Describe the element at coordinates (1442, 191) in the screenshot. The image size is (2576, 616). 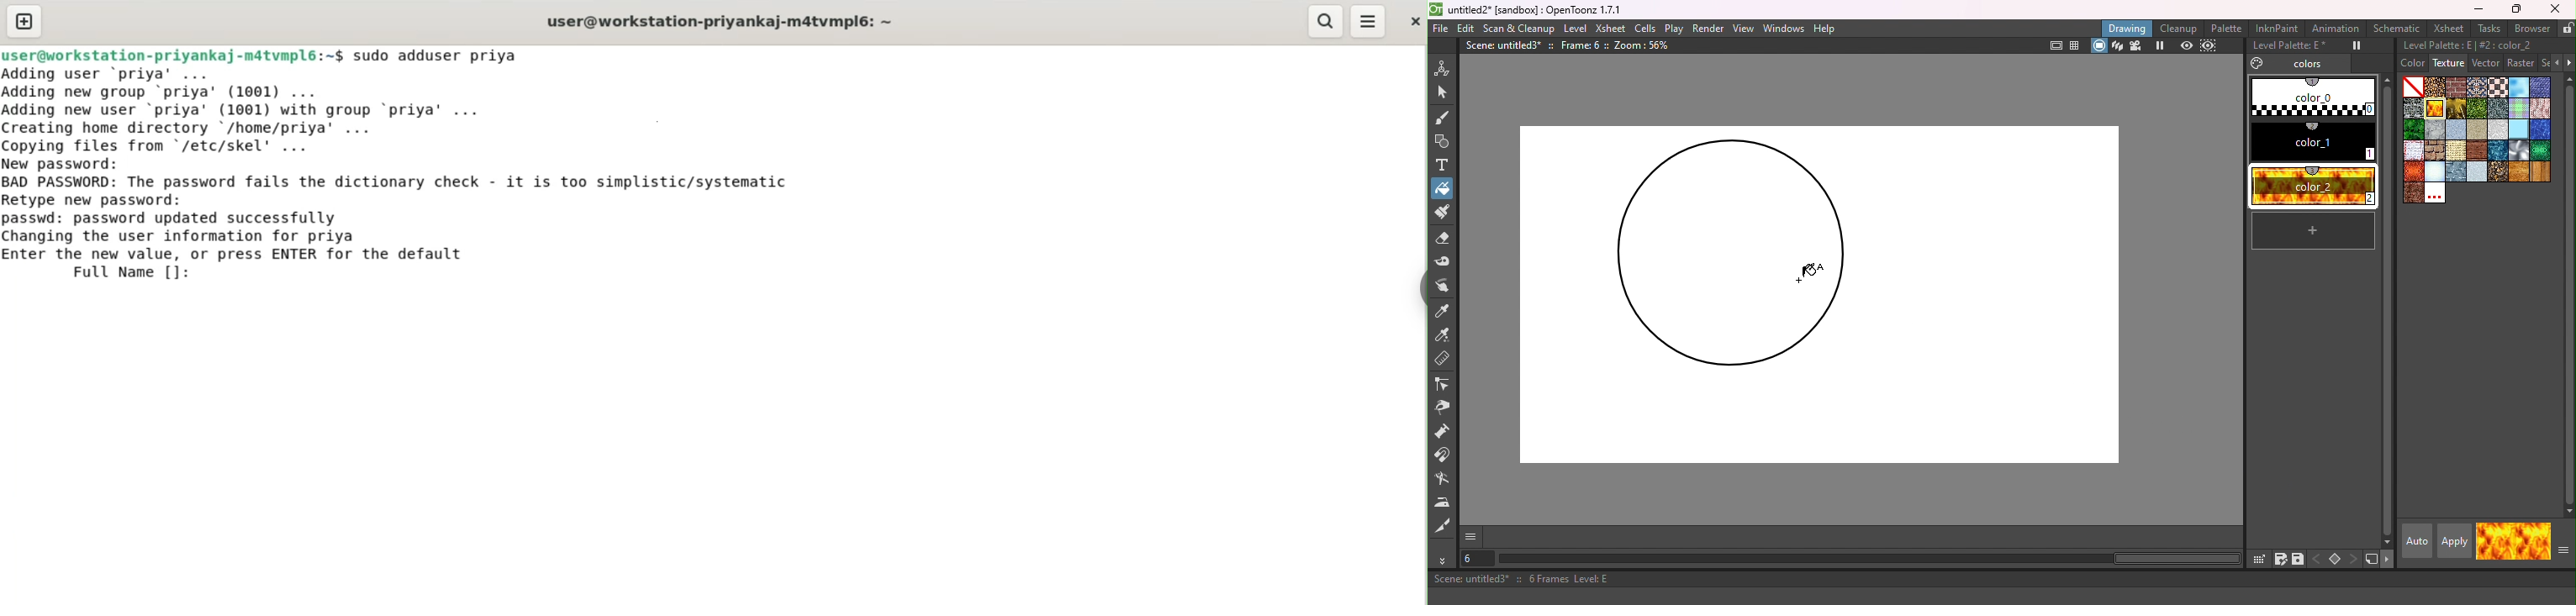
I see `Fill tool` at that location.